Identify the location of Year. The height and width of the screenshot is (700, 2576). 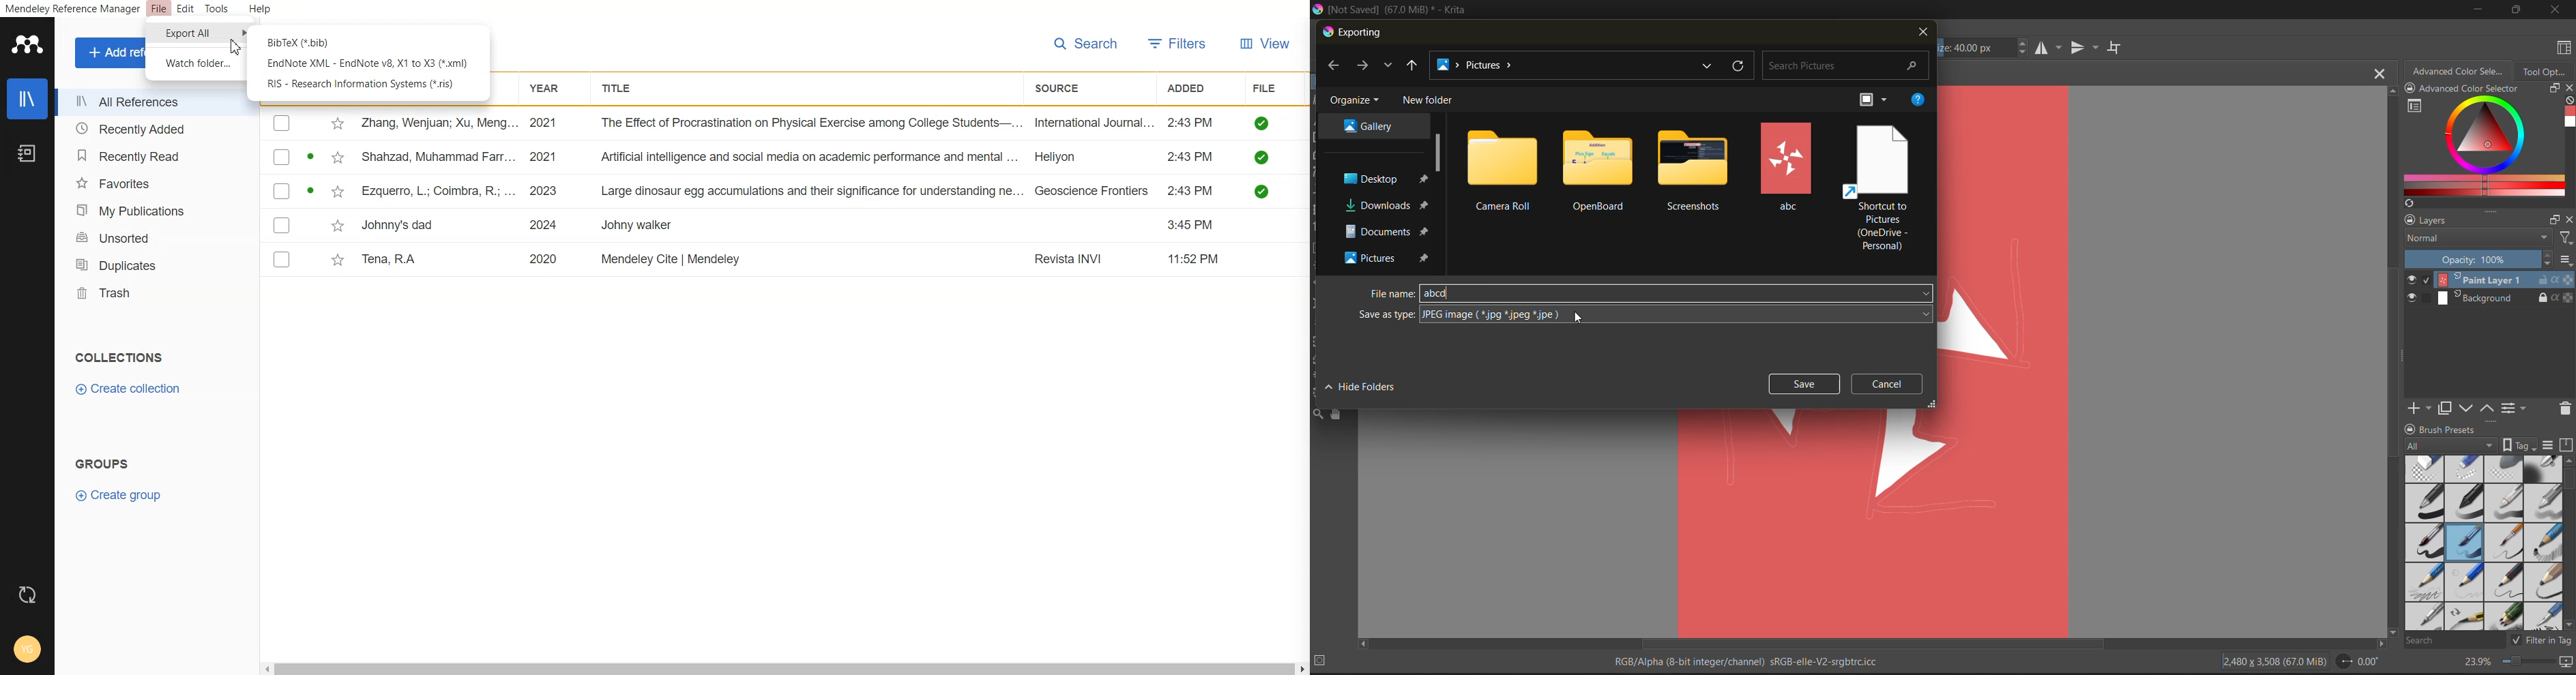
(549, 89).